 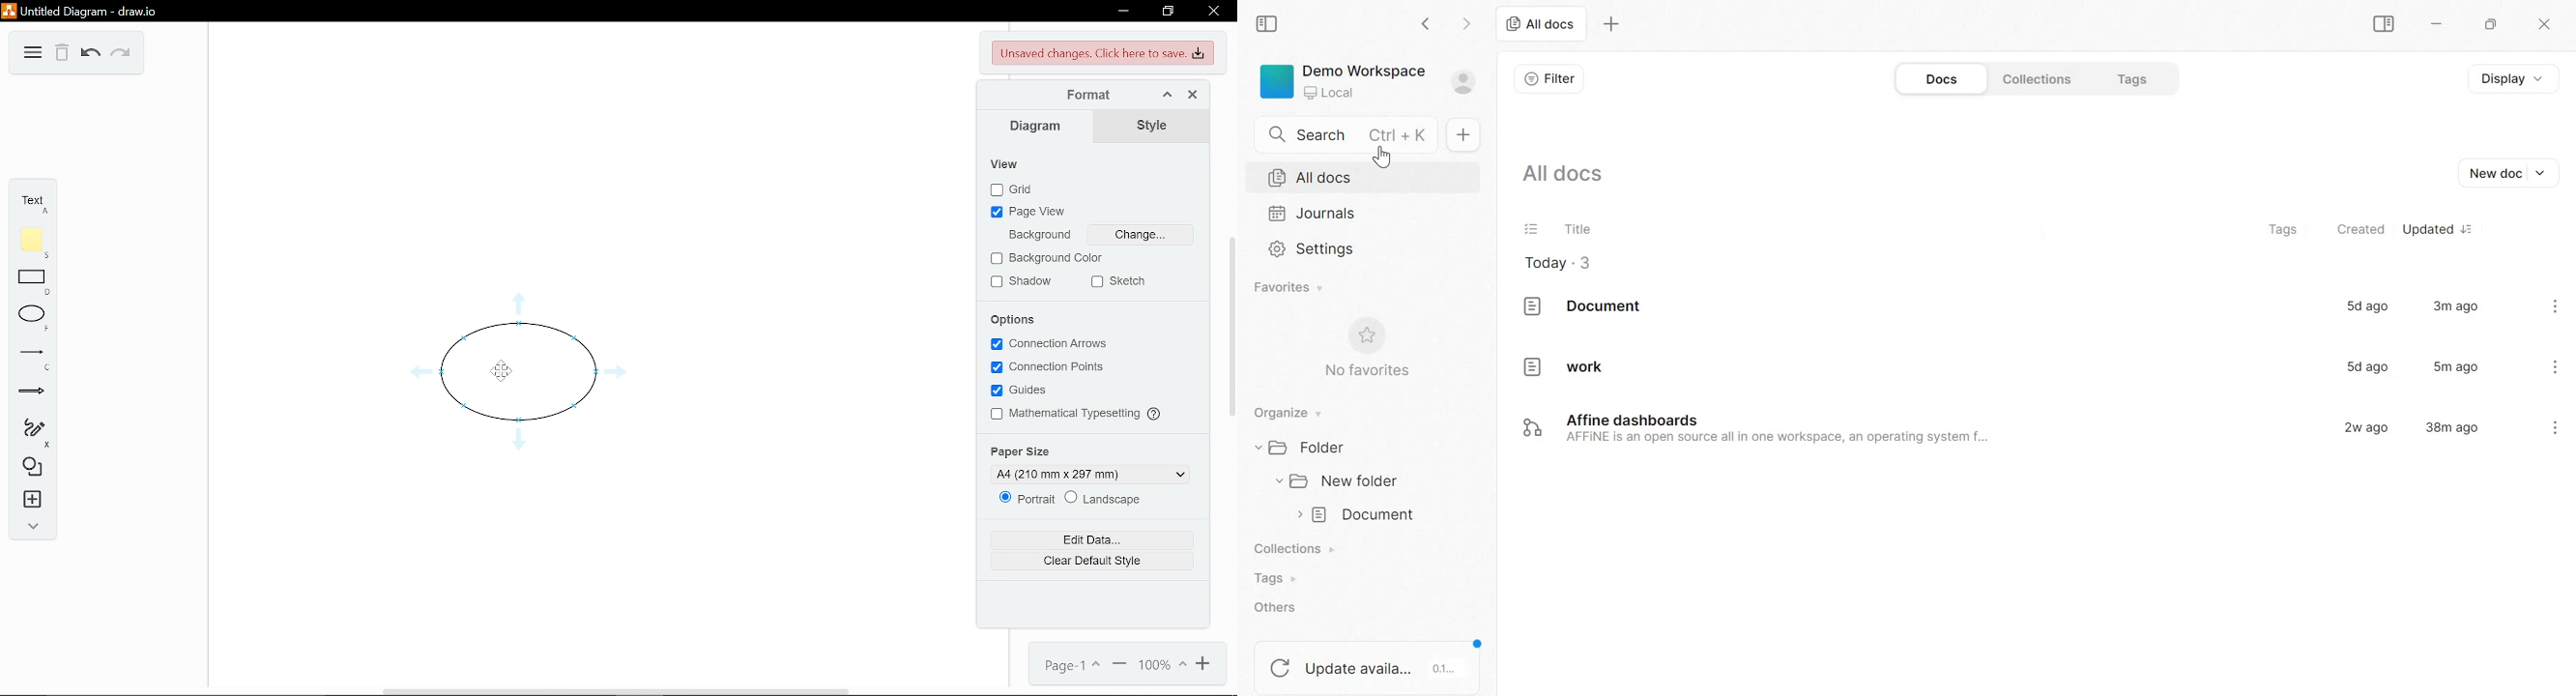 What do you see at coordinates (1104, 53) in the screenshot?
I see `Unsaved chaanges` at bounding box center [1104, 53].